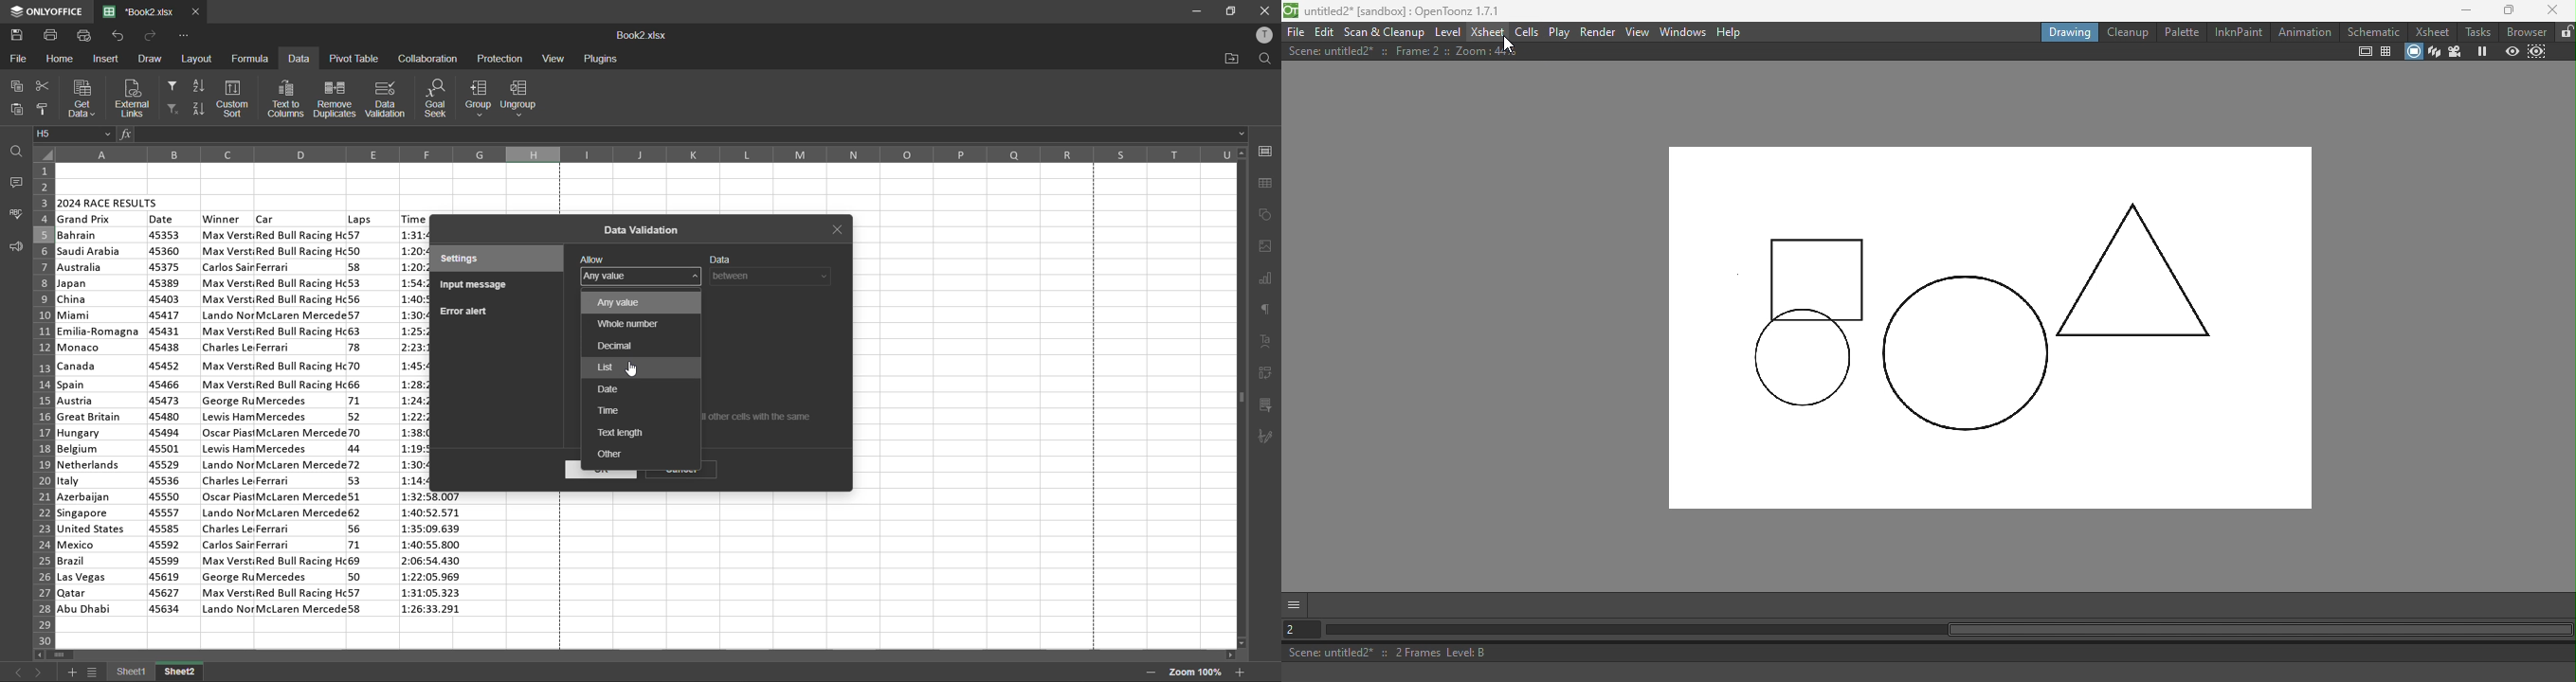 This screenshot has height=700, width=2576. Describe the element at coordinates (1269, 184) in the screenshot. I see `table` at that location.